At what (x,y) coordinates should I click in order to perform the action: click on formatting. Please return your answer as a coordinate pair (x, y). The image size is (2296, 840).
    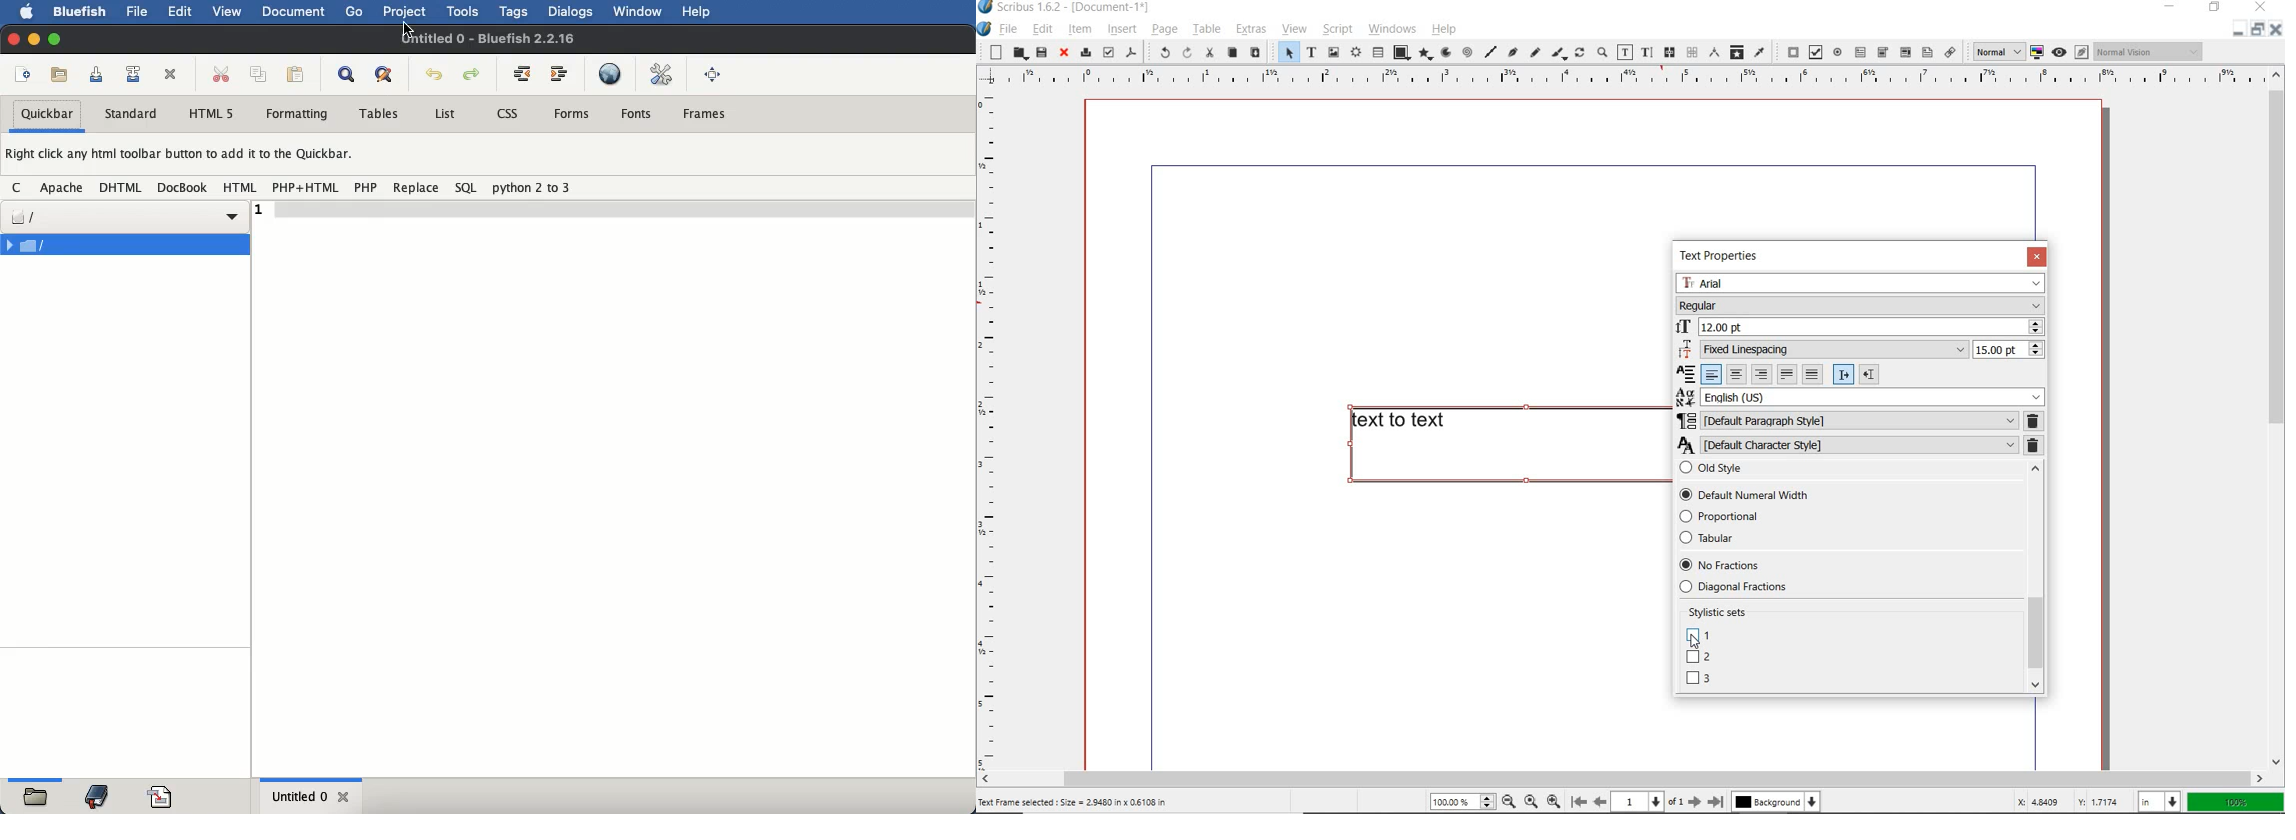
    Looking at the image, I should click on (298, 115).